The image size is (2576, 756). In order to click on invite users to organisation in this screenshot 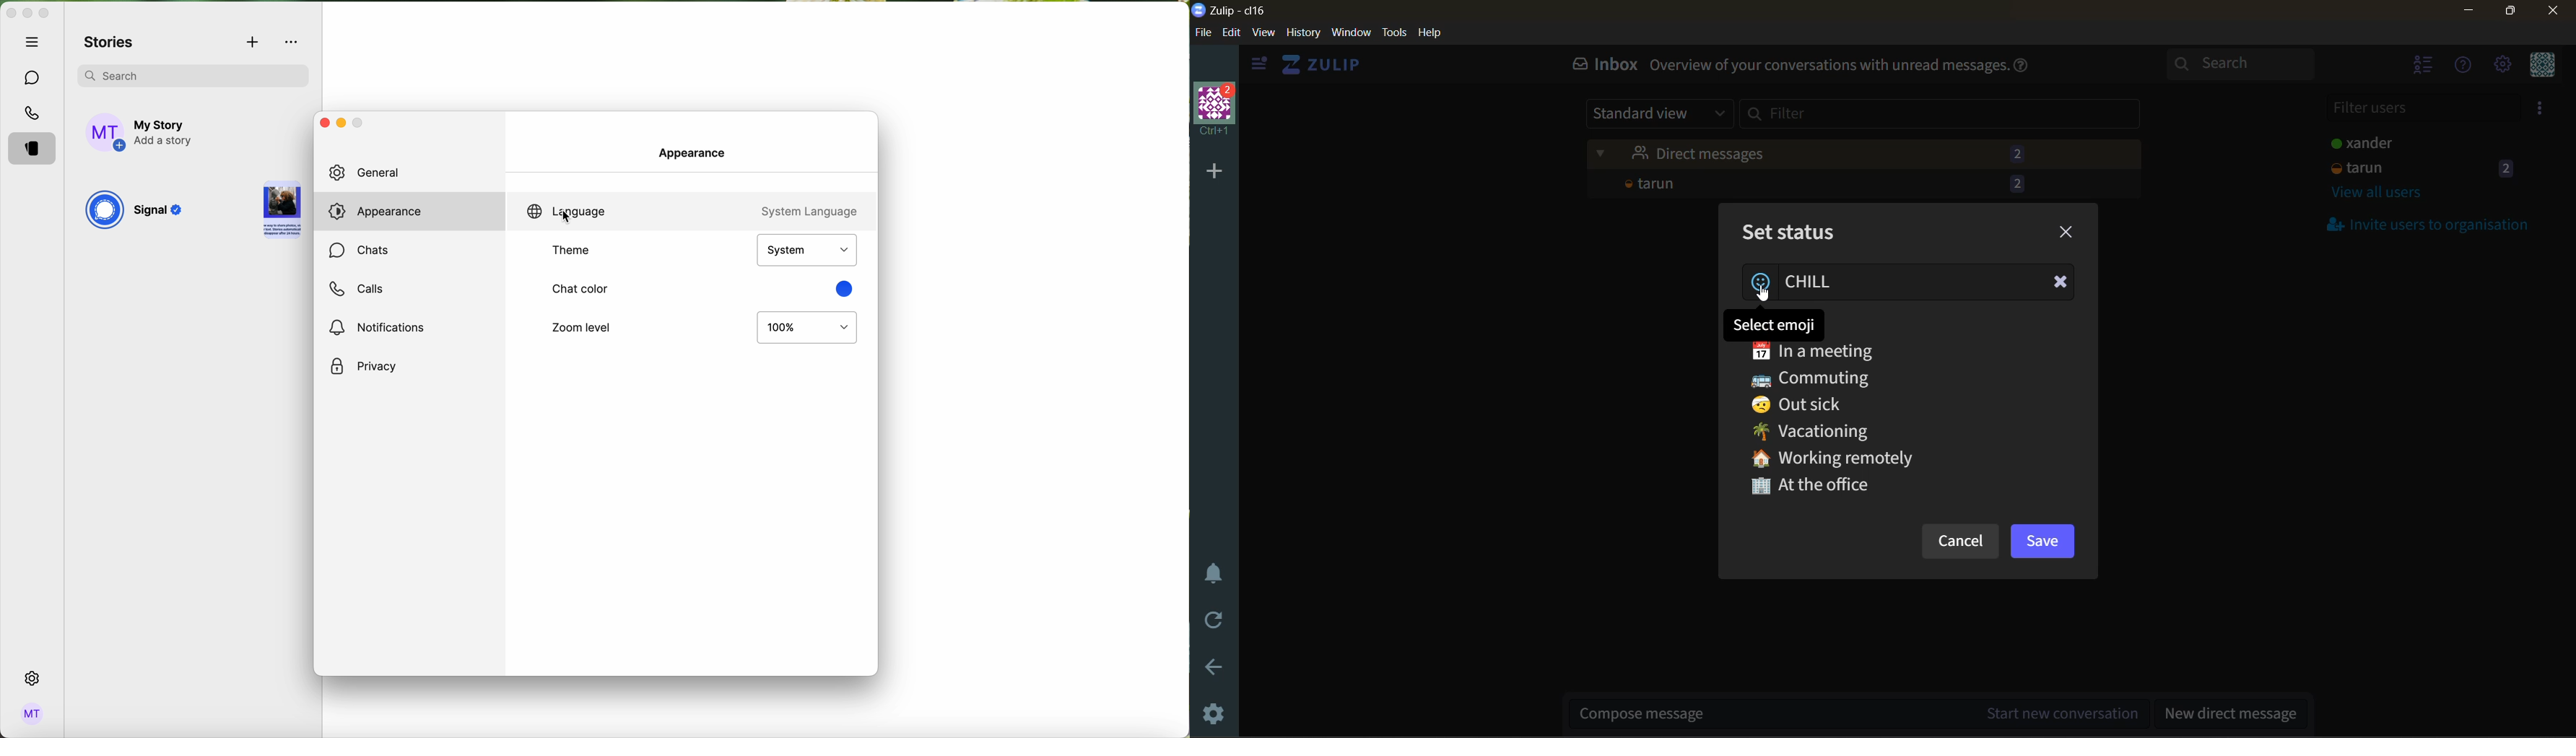, I will do `click(2542, 110)`.